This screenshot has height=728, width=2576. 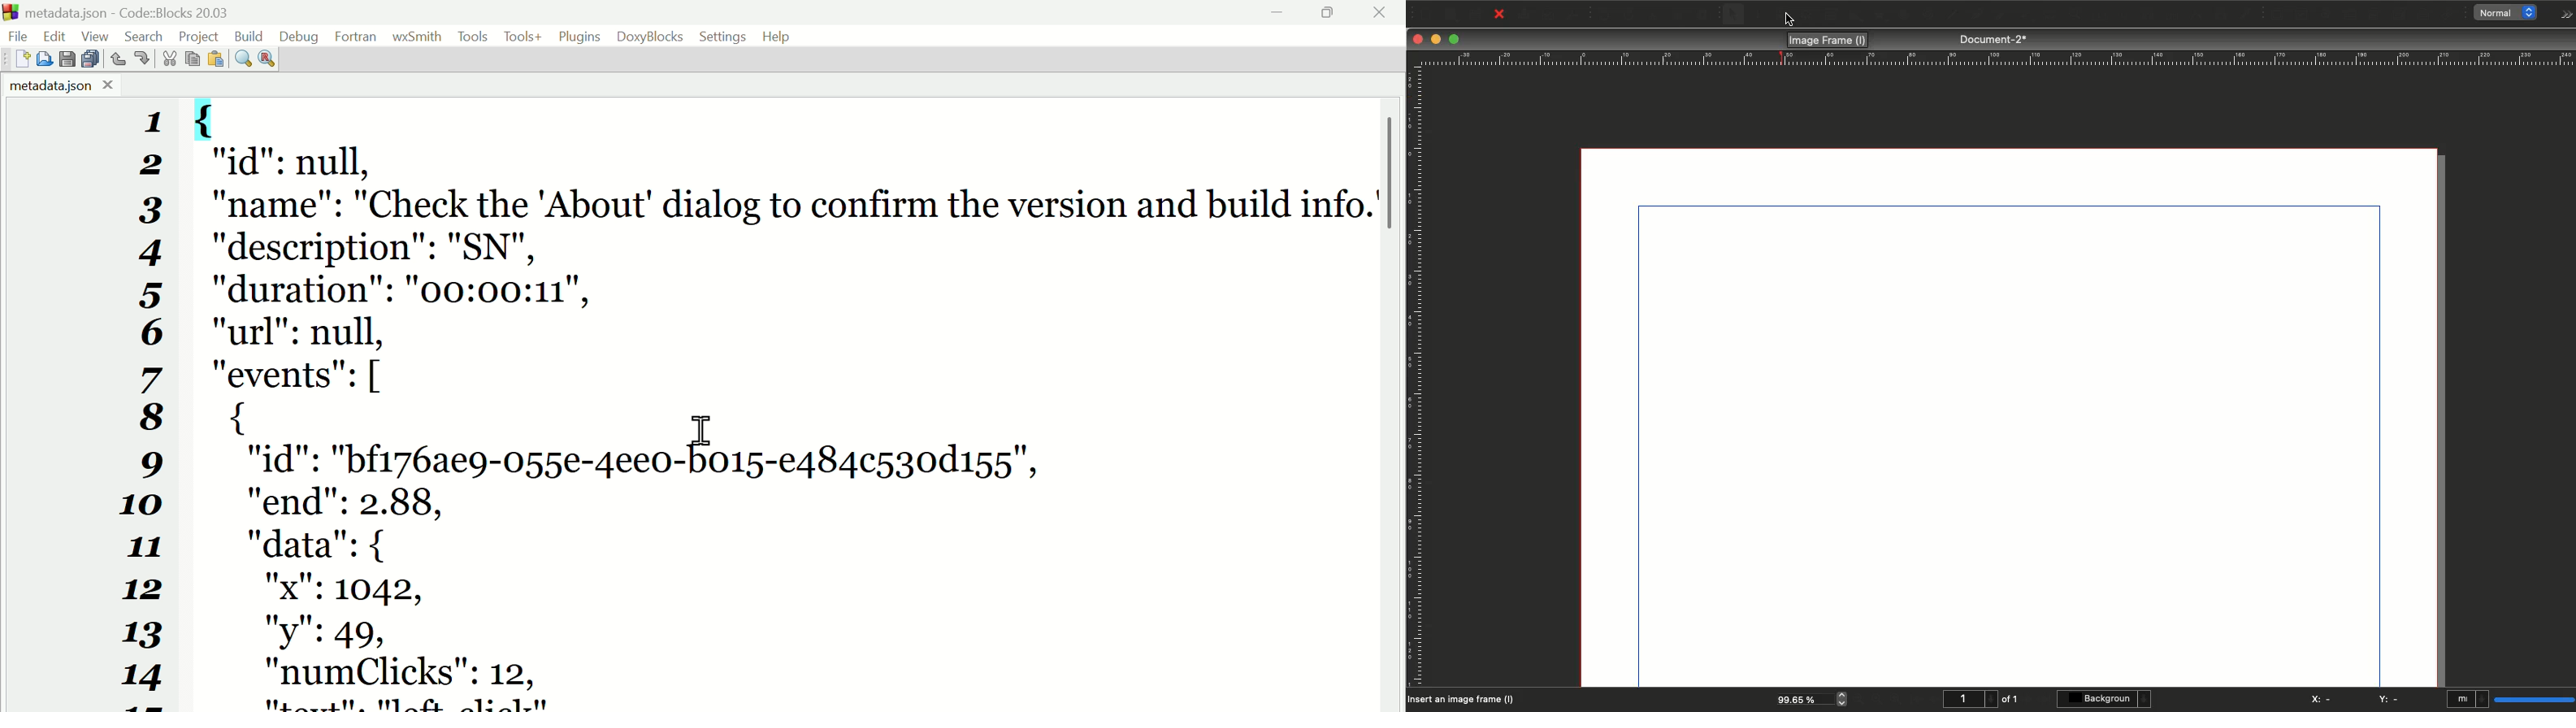 I want to click on File, so click(x=22, y=34).